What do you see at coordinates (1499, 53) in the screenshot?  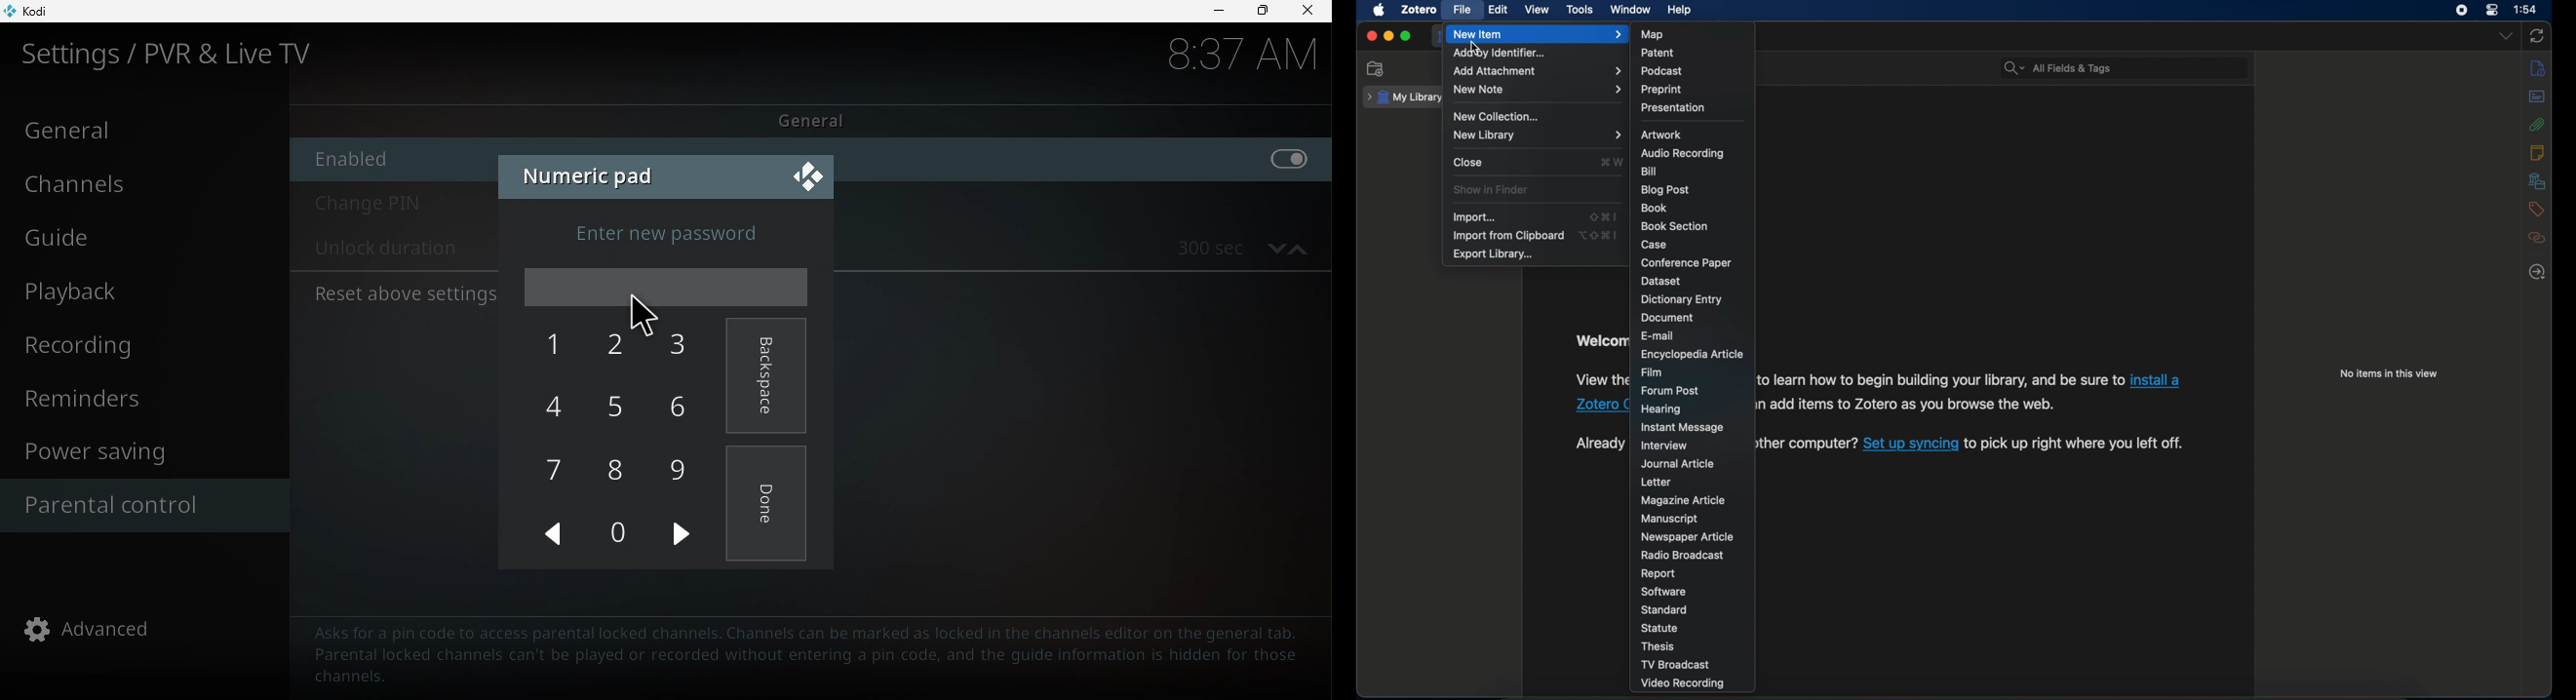 I see `add by identifier` at bounding box center [1499, 53].